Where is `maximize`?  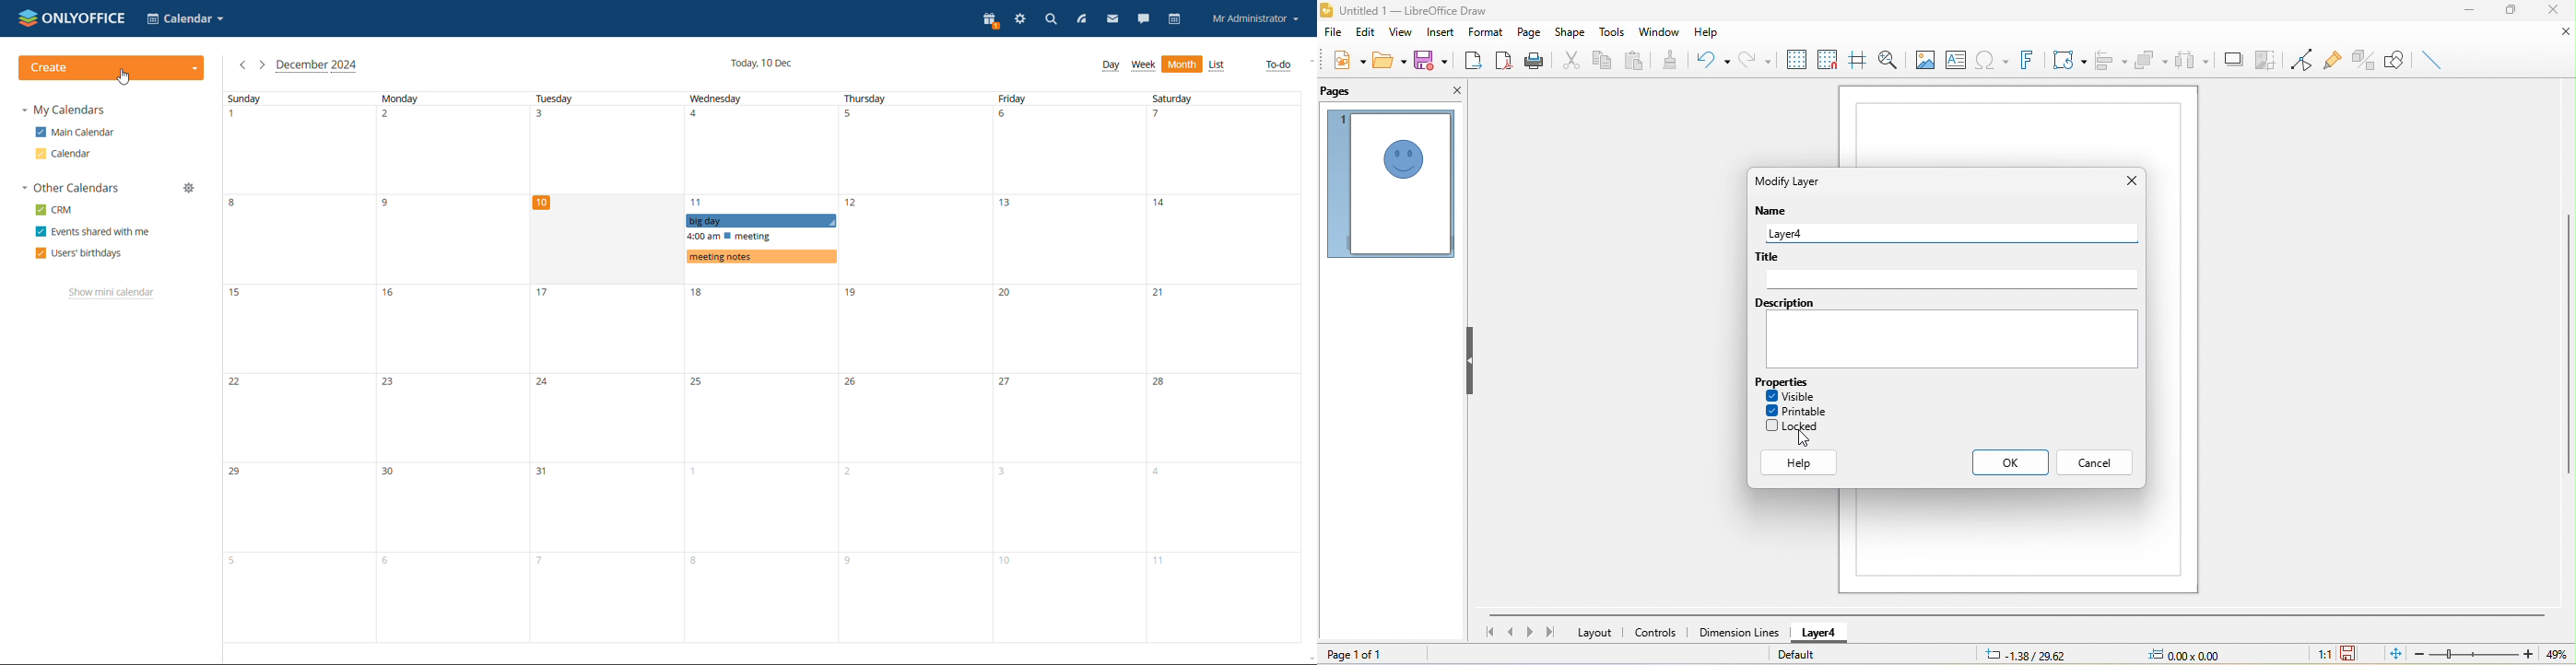
maximize is located at coordinates (2510, 13).